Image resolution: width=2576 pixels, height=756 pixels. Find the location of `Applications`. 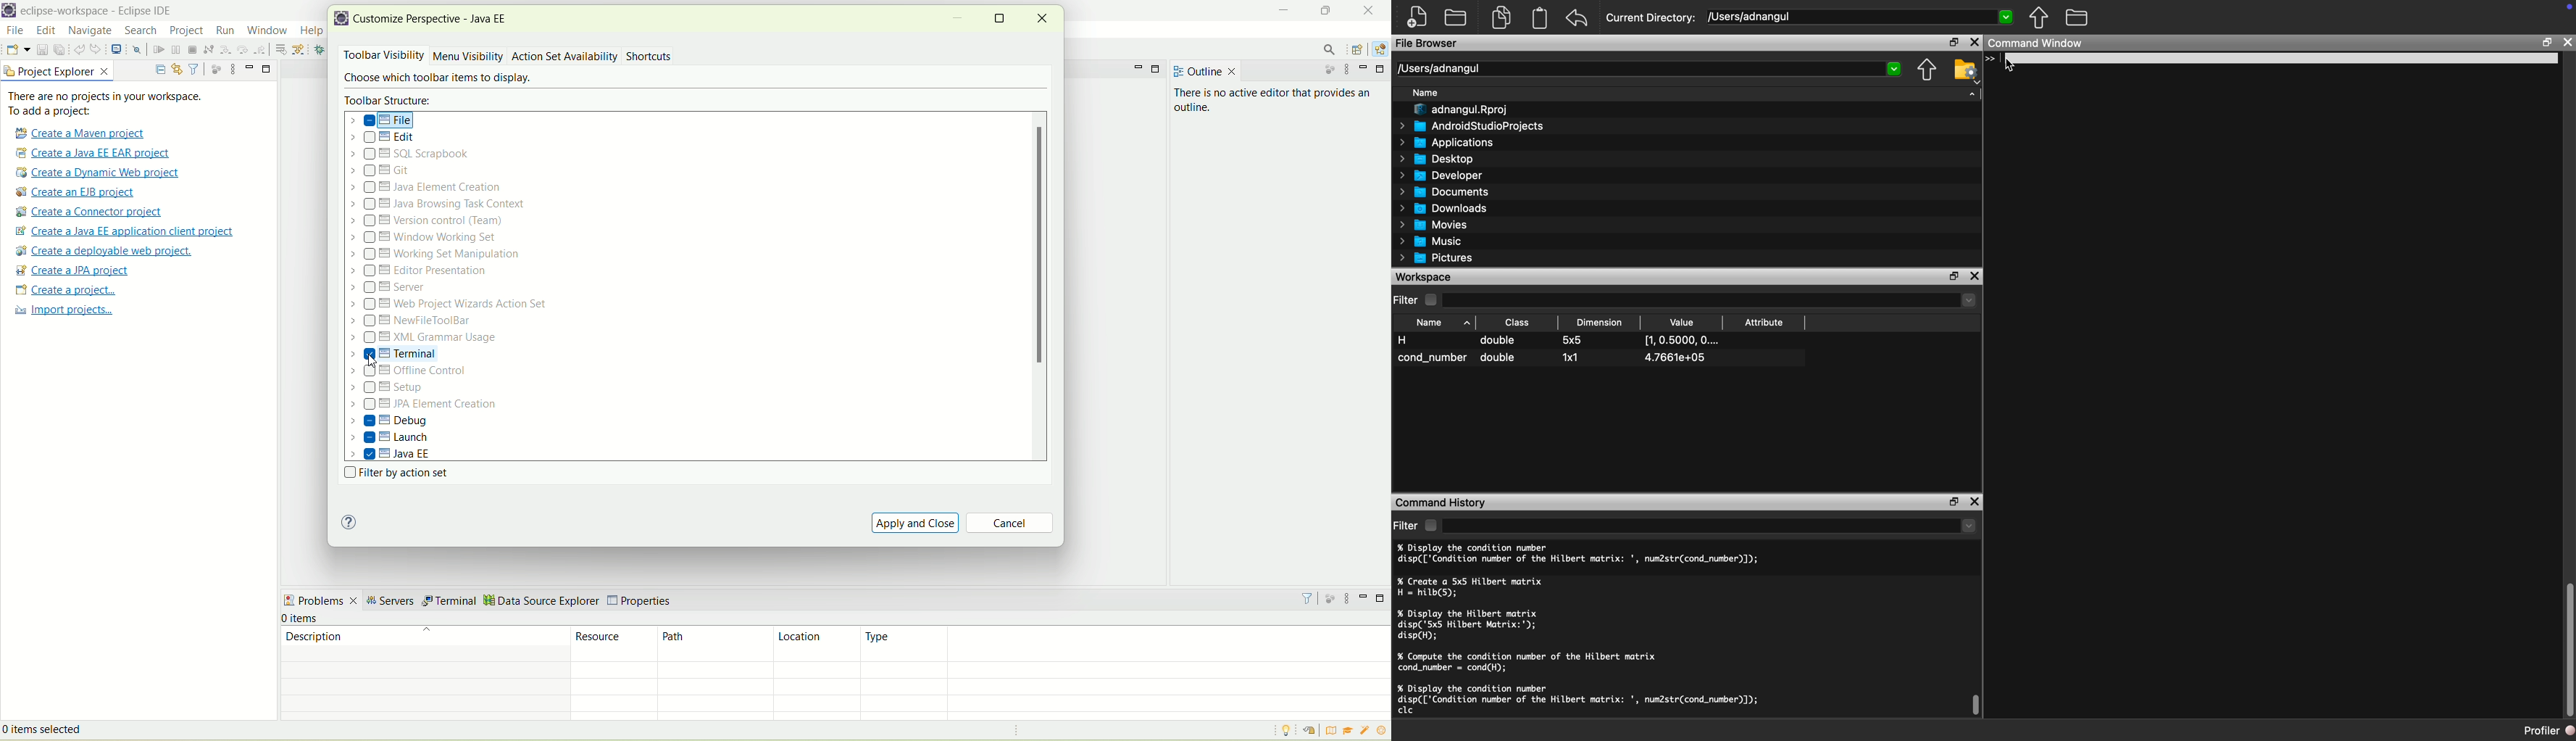

Applications is located at coordinates (1447, 143).